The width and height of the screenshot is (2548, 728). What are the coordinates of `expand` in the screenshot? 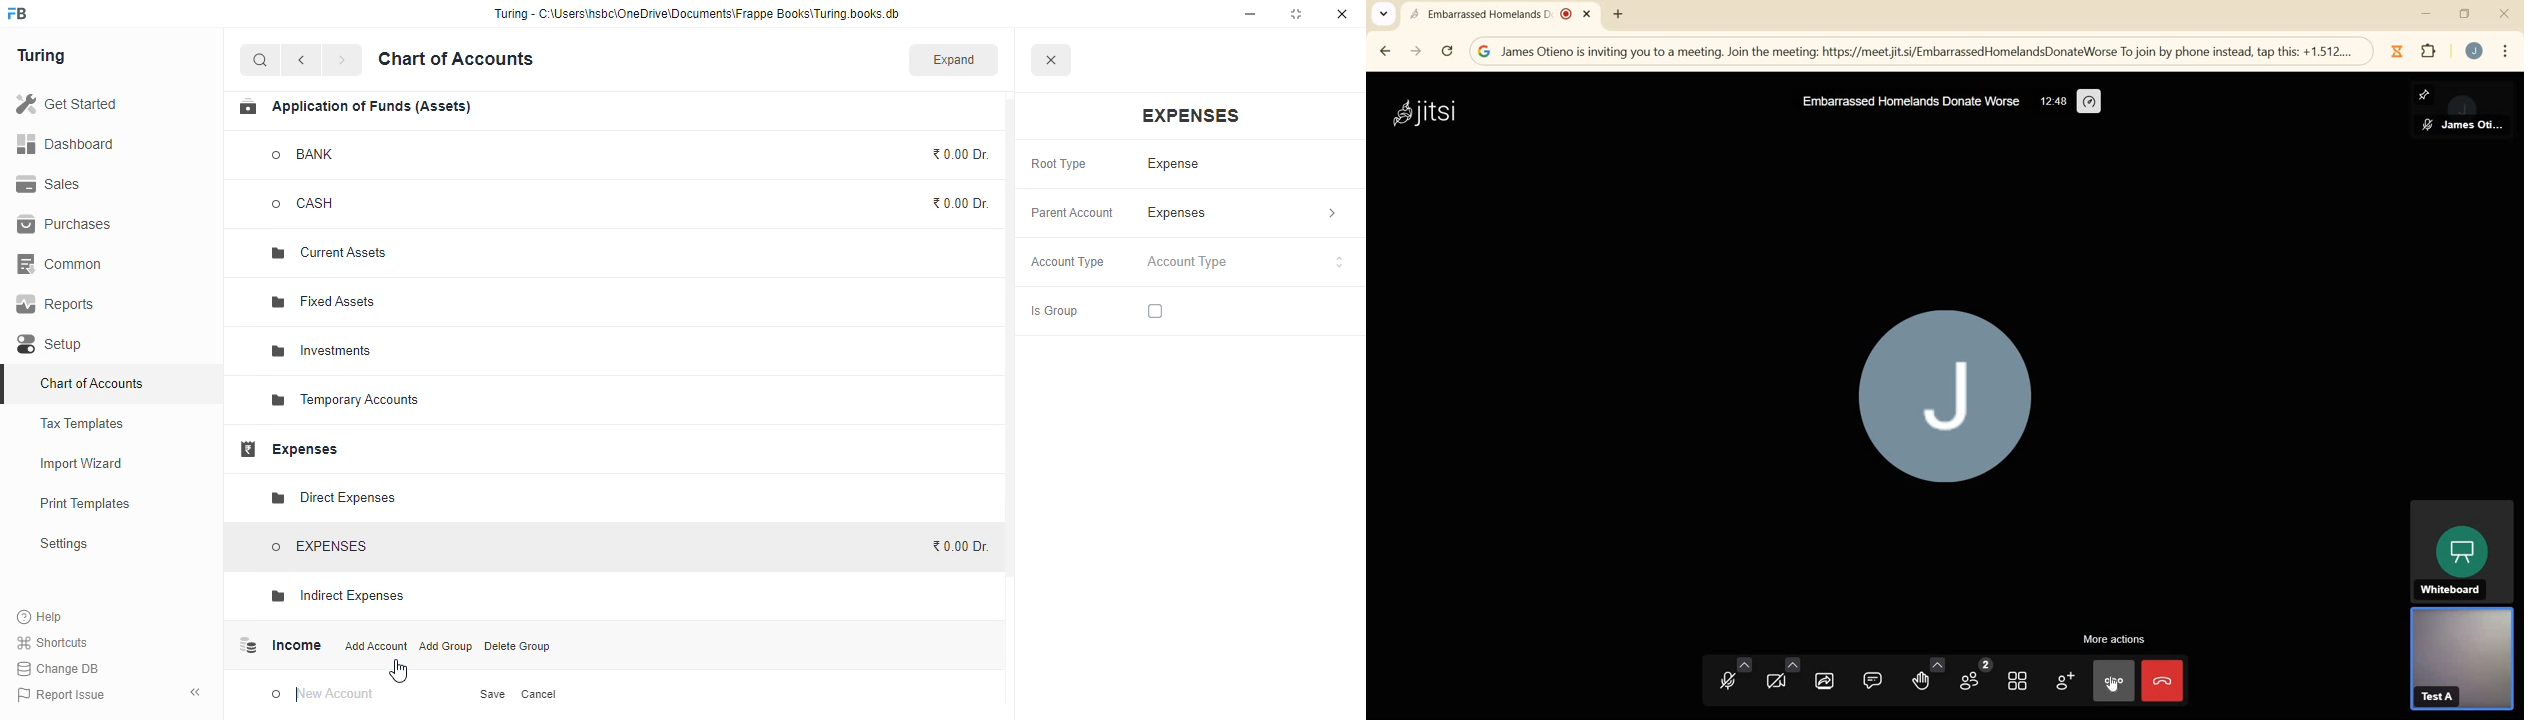 It's located at (954, 59).